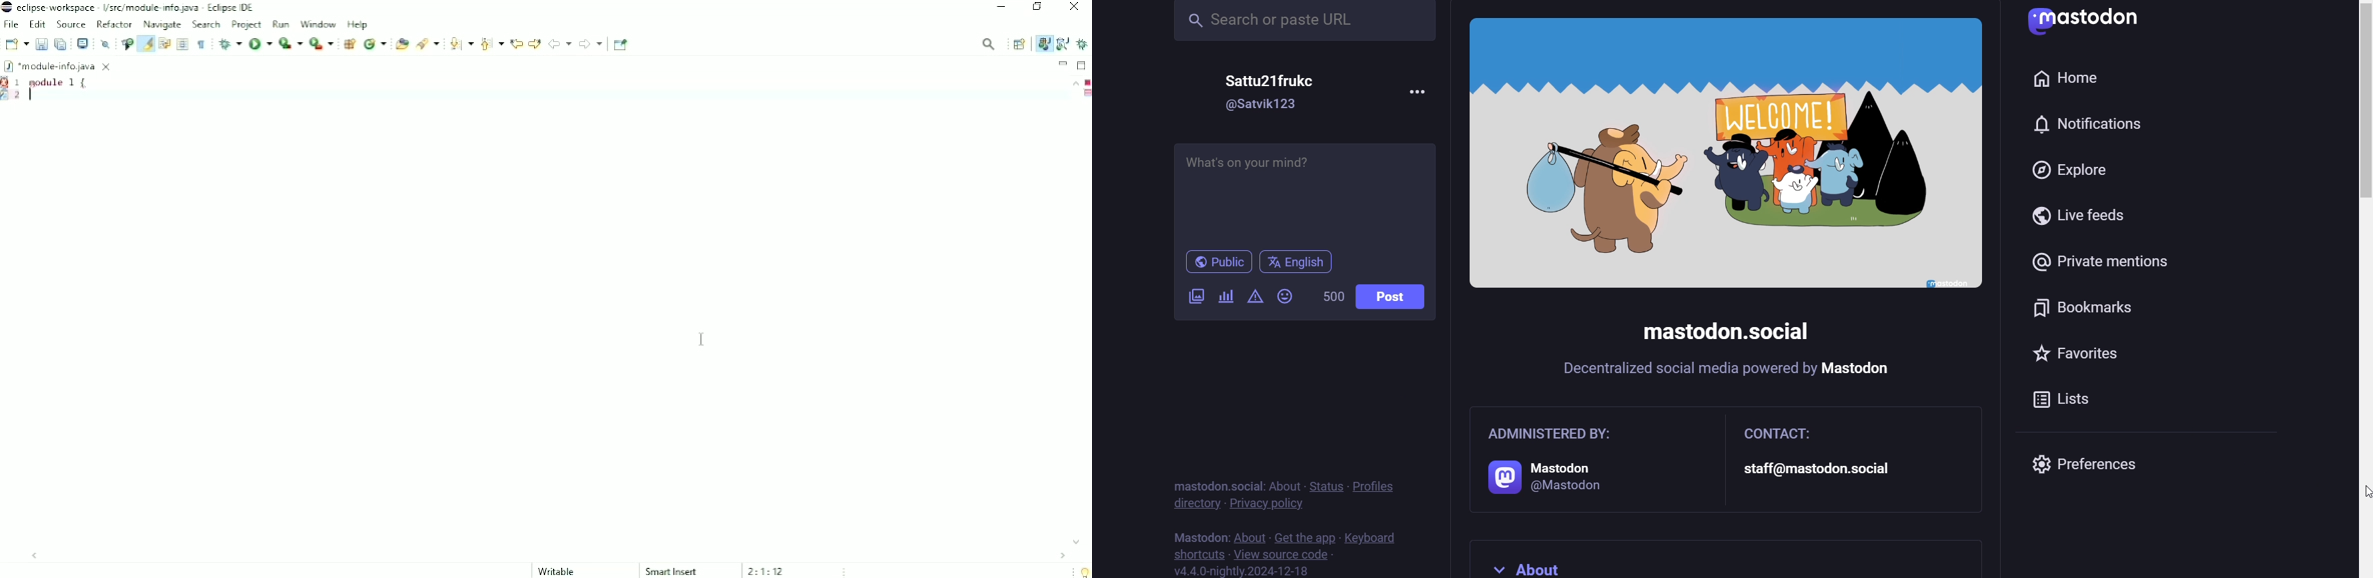 This screenshot has height=588, width=2380. Describe the element at coordinates (1304, 191) in the screenshot. I see `post here` at that location.